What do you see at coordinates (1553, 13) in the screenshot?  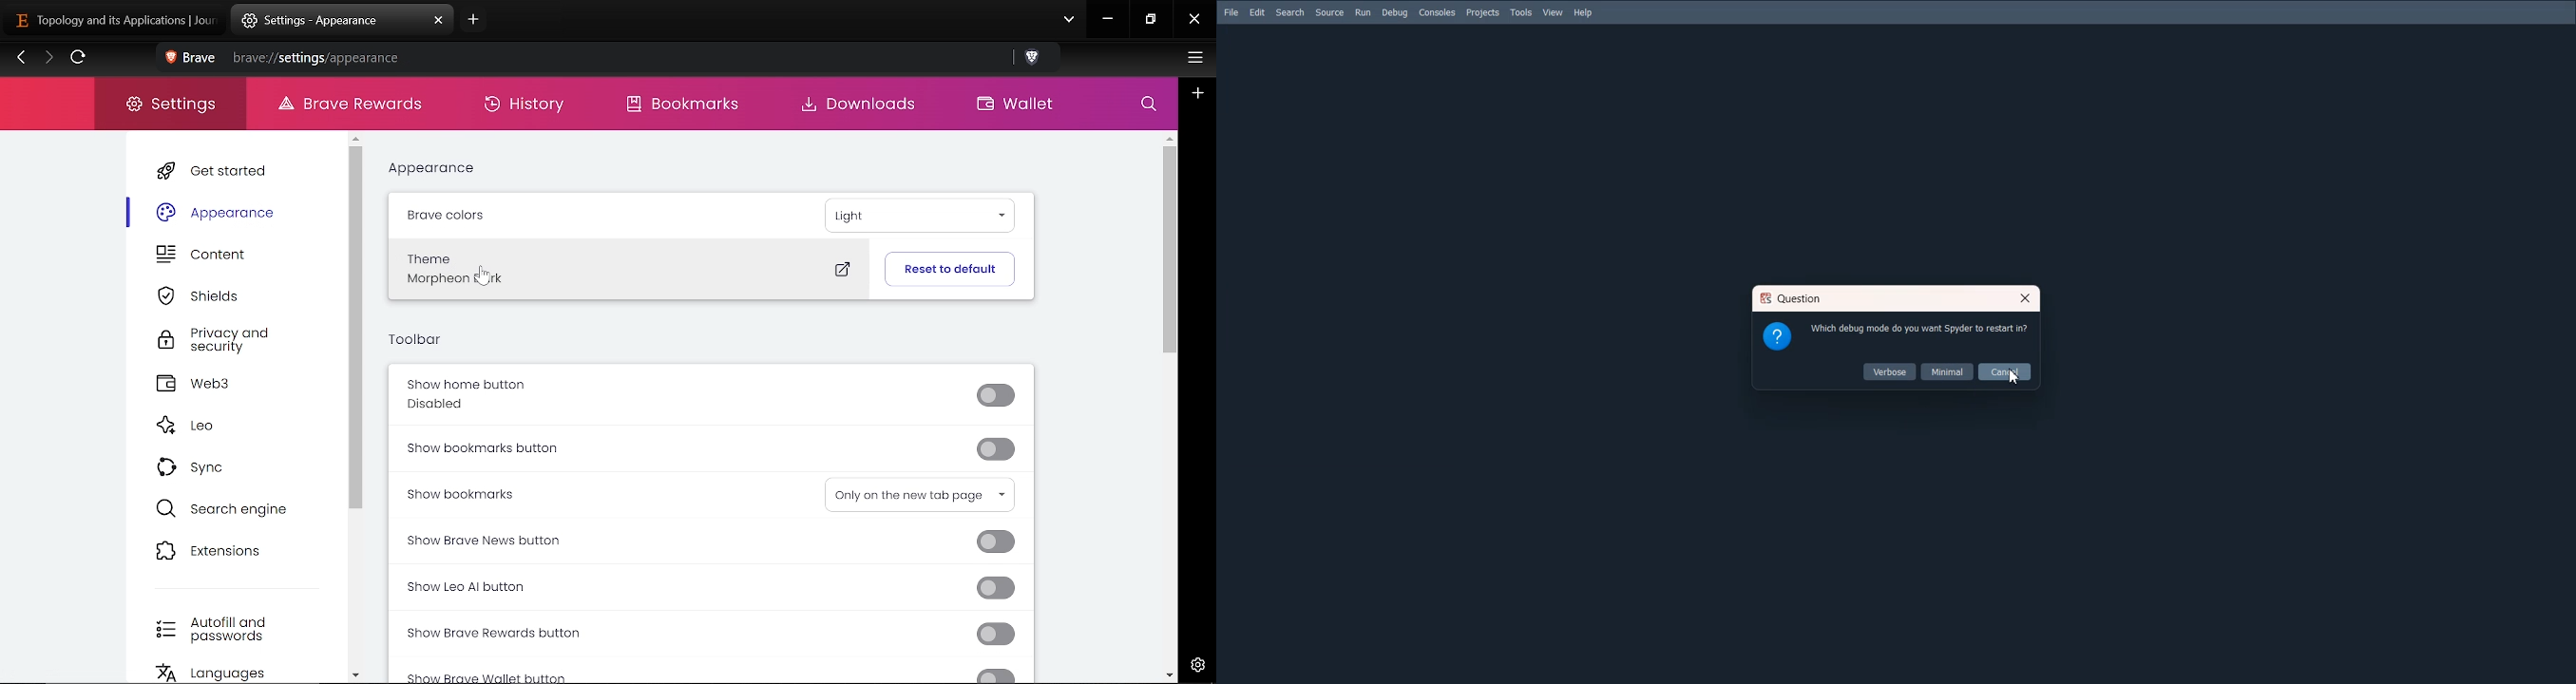 I see `View` at bounding box center [1553, 13].